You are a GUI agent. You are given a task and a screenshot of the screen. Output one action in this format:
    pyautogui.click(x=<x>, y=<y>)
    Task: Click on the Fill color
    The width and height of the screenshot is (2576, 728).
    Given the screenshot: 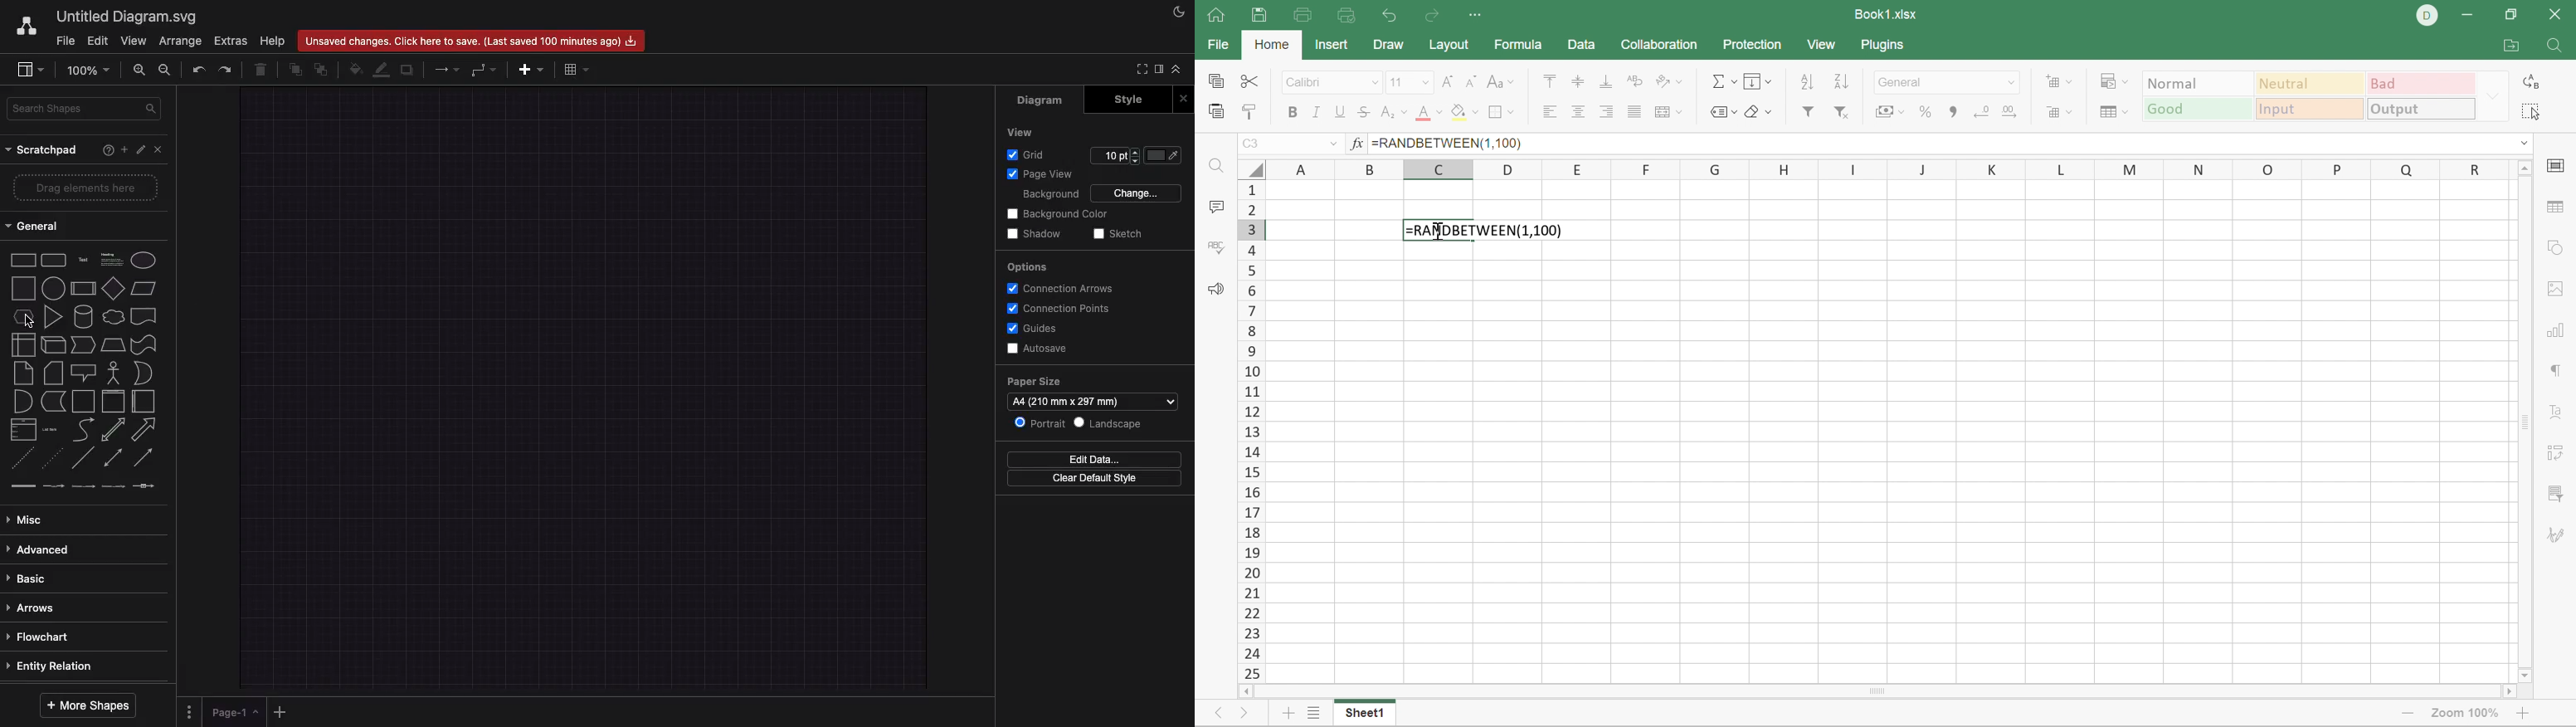 What is the action you would take?
    pyautogui.click(x=1167, y=154)
    